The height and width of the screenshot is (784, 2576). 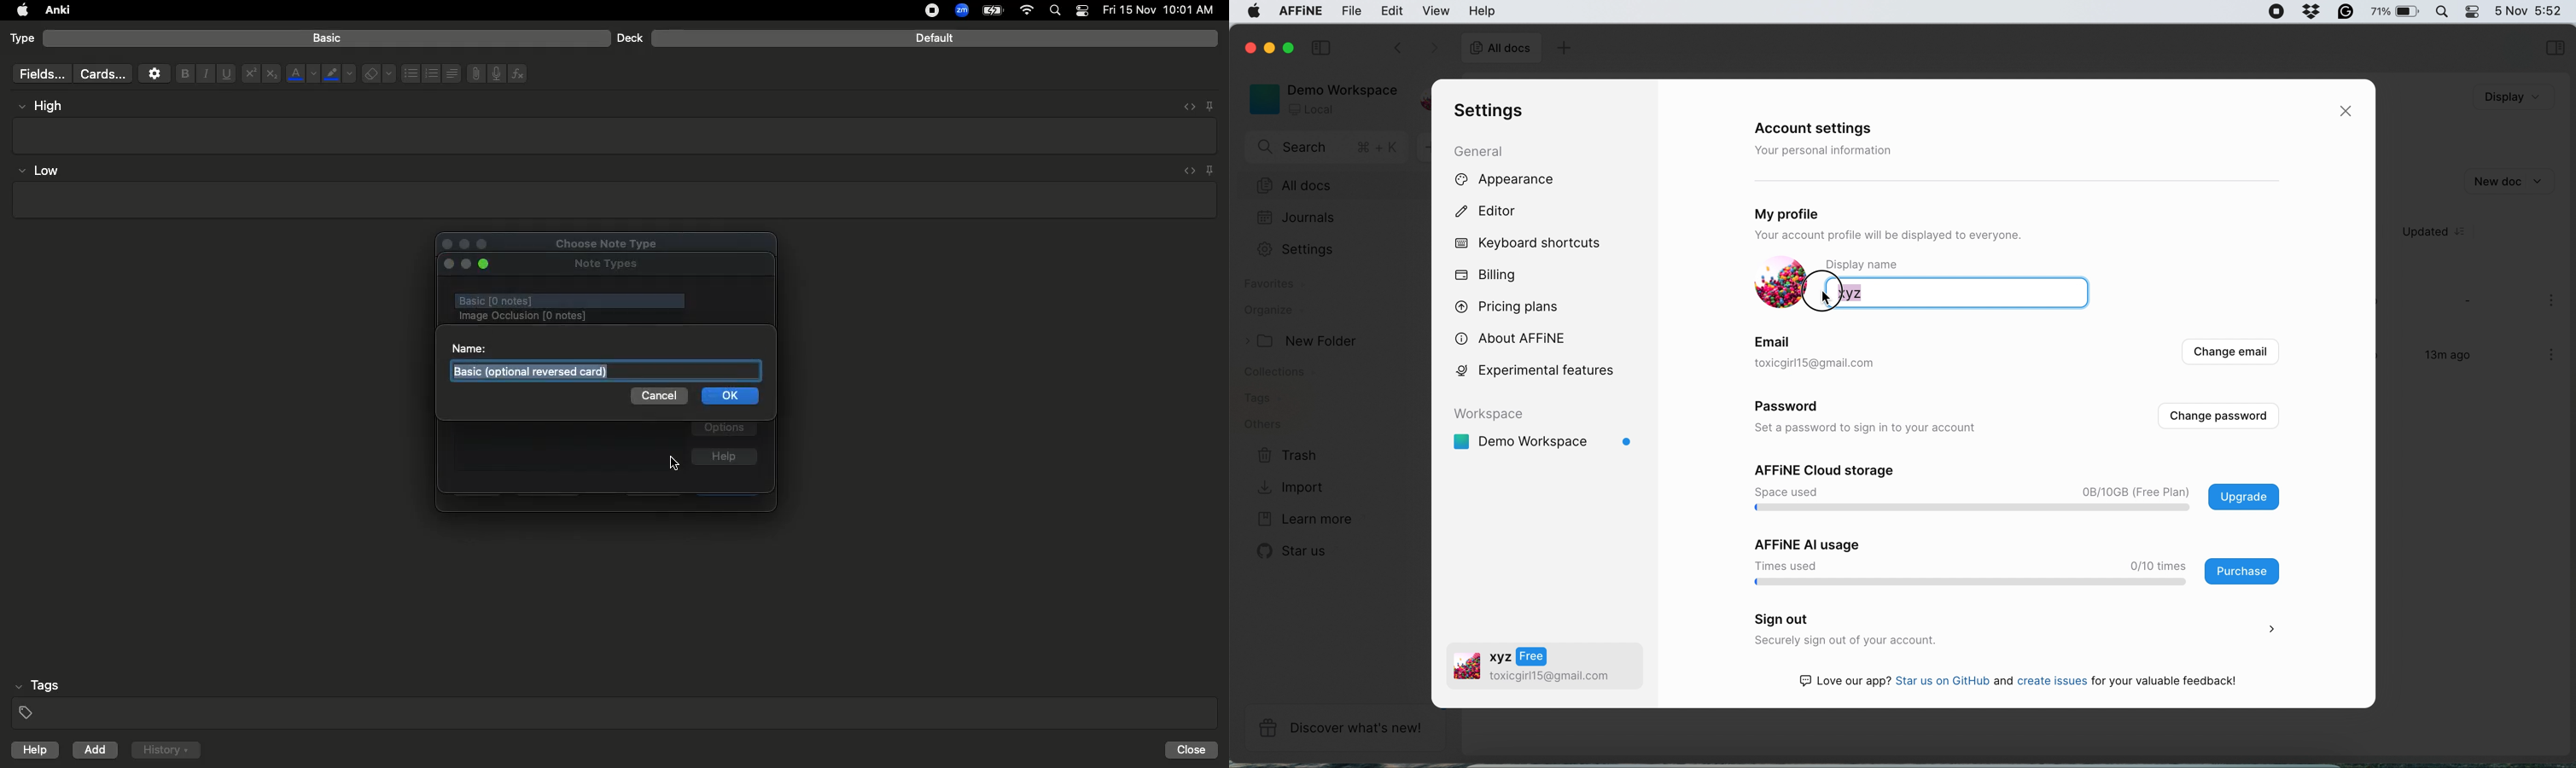 What do you see at coordinates (724, 458) in the screenshot?
I see `help` at bounding box center [724, 458].